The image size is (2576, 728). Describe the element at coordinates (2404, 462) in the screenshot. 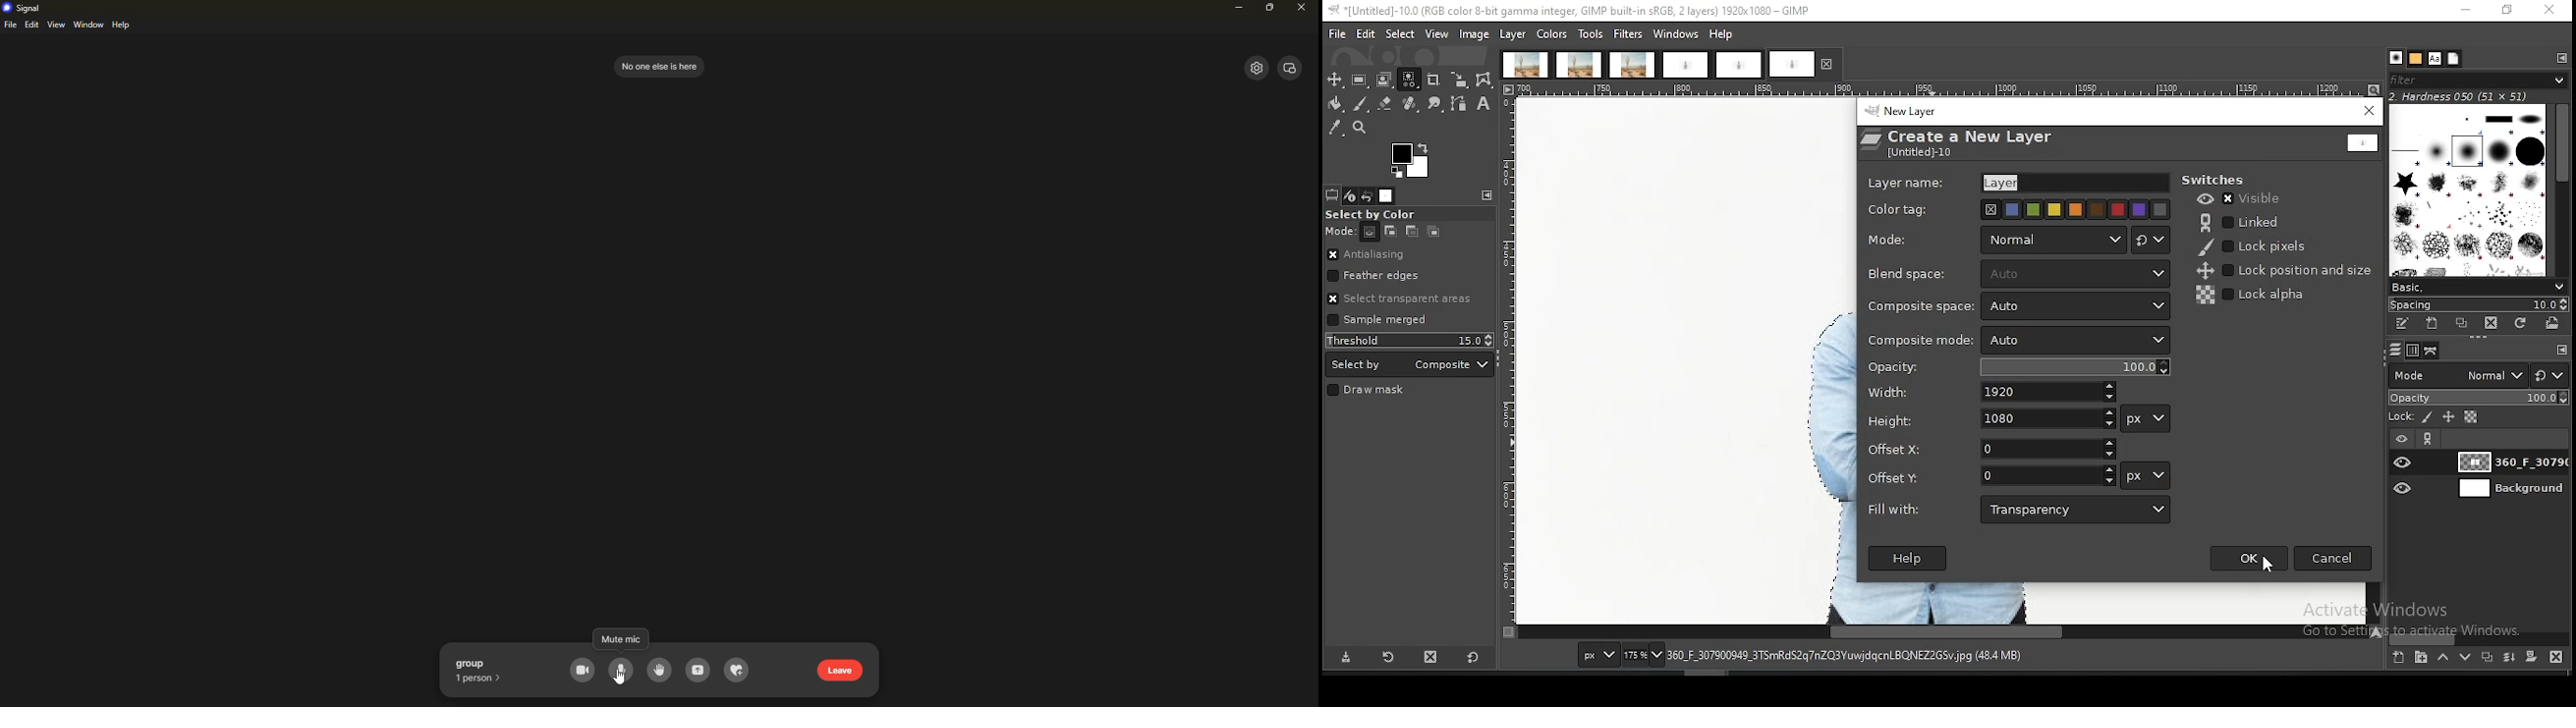

I see `layer visibility on/off` at that location.